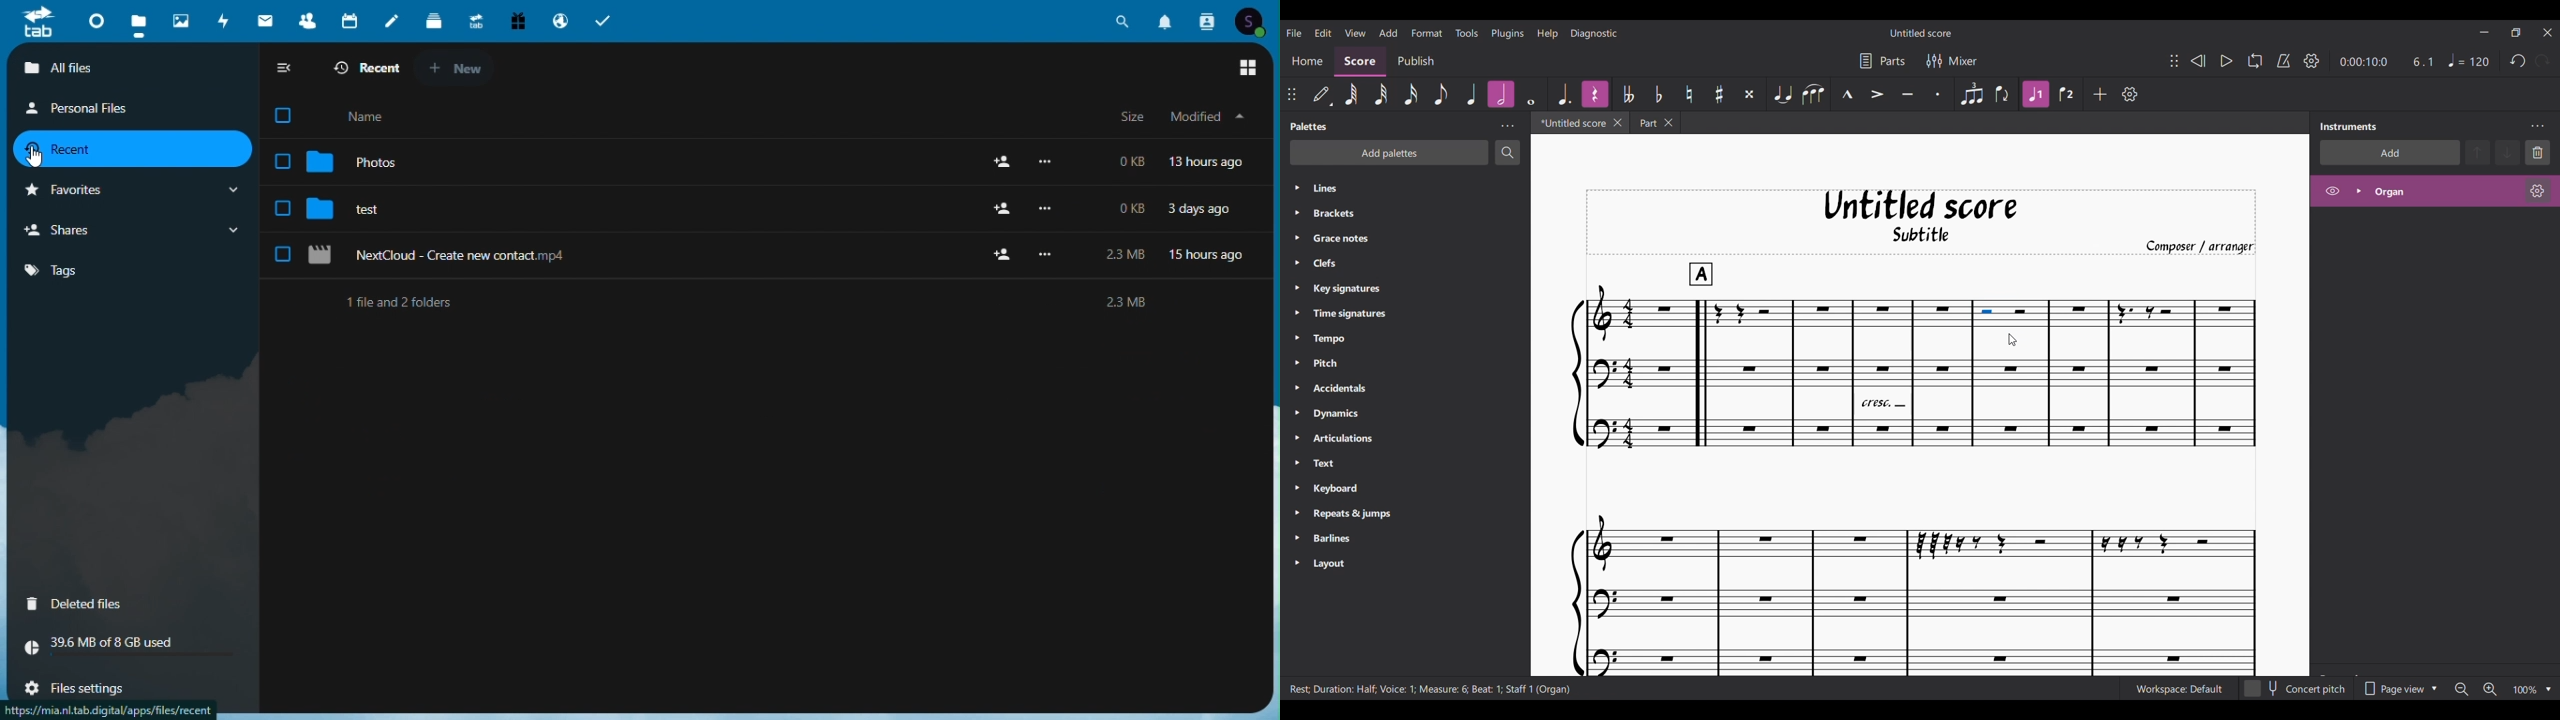 This screenshot has width=2576, height=728. Describe the element at coordinates (2179, 689) in the screenshot. I see `Current workspace setting` at that location.